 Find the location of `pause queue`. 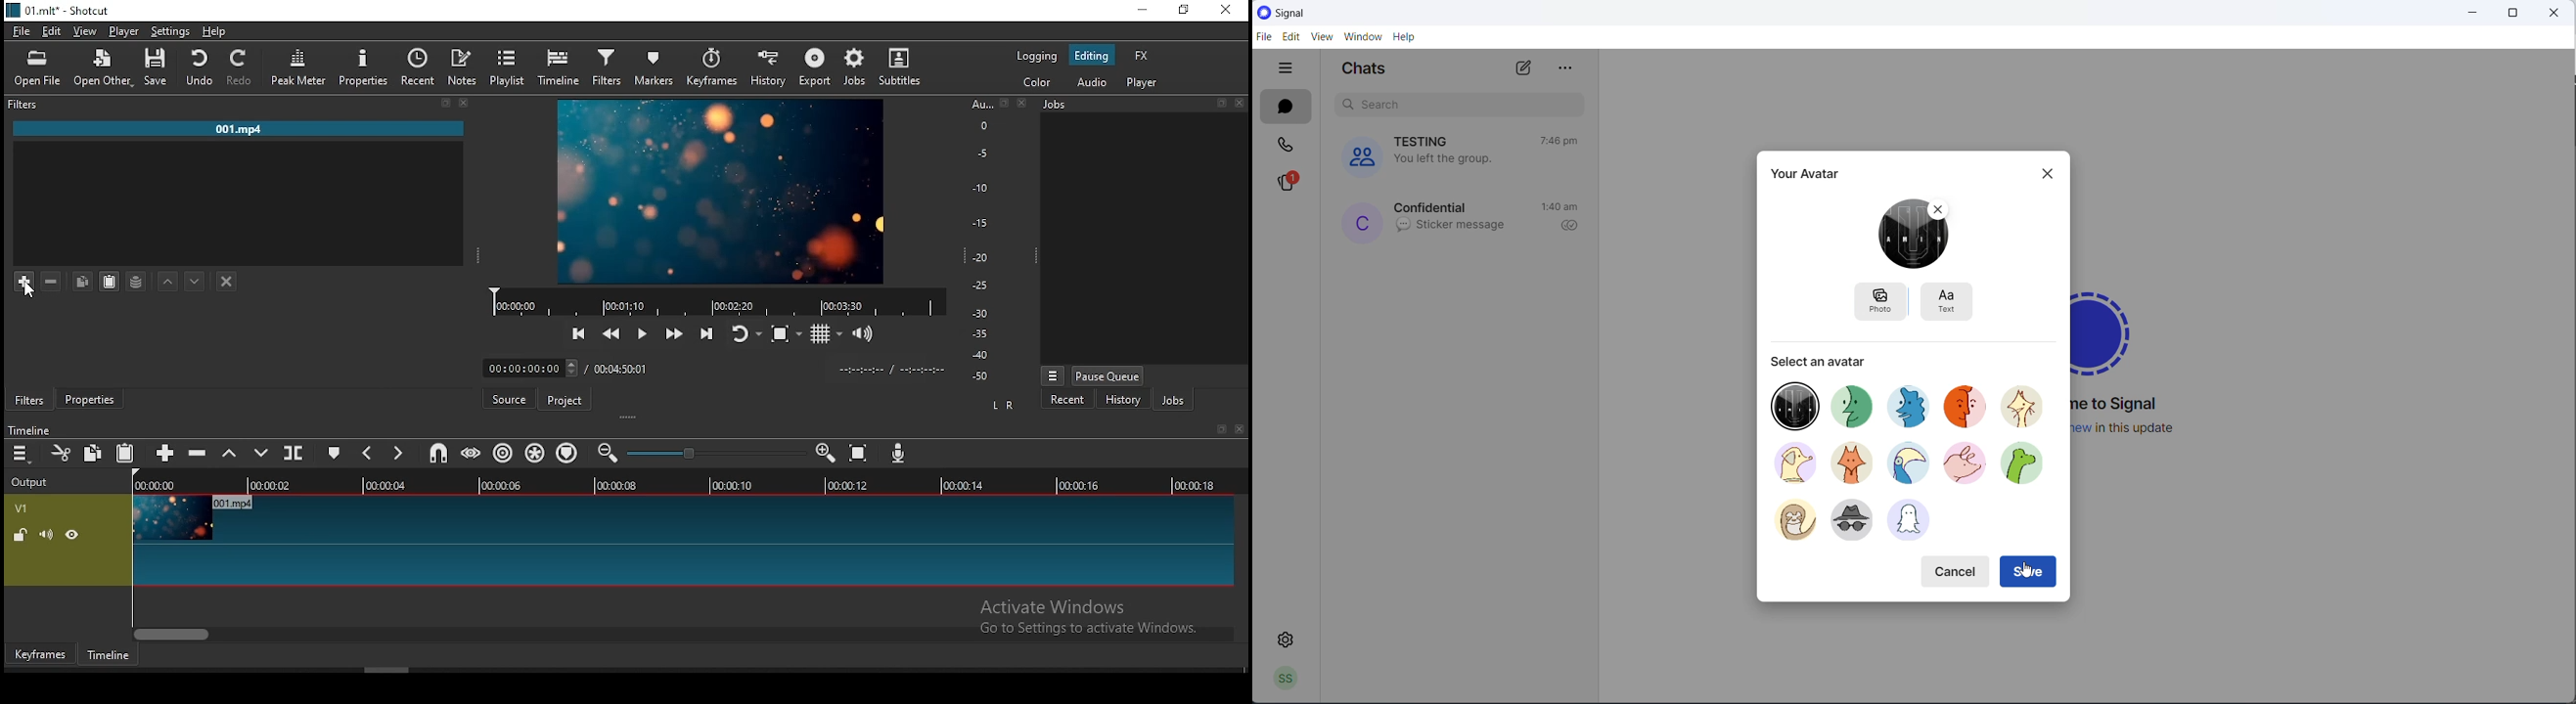

pause queue is located at coordinates (1108, 377).